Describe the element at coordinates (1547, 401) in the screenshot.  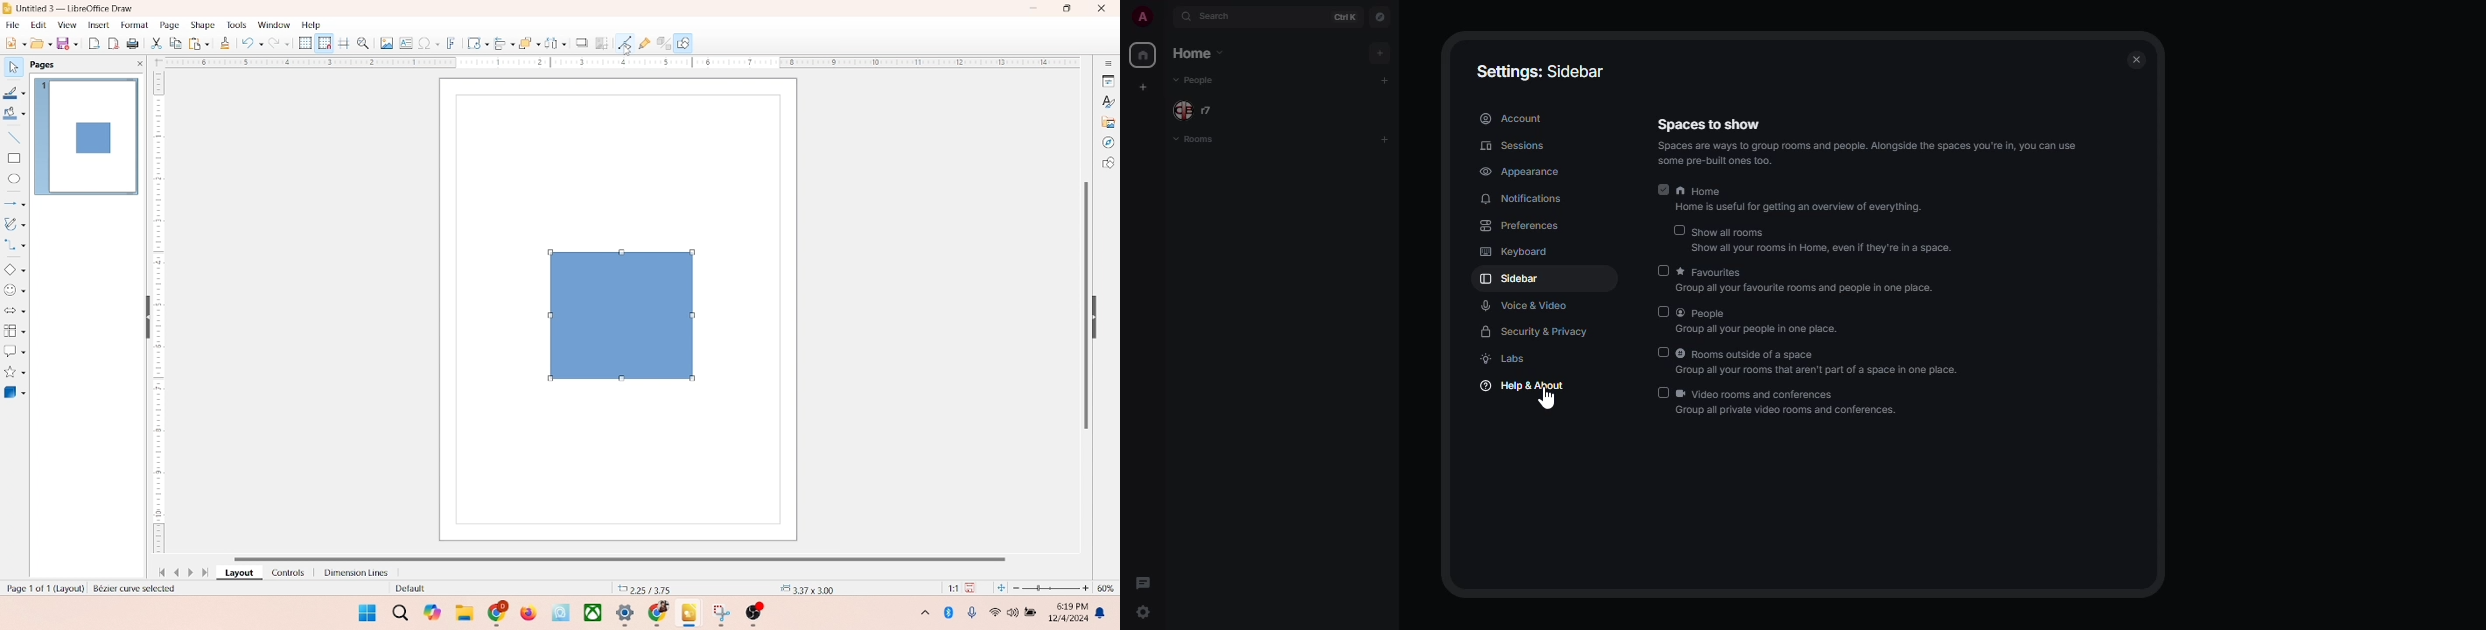
I see `cursor` at that location.